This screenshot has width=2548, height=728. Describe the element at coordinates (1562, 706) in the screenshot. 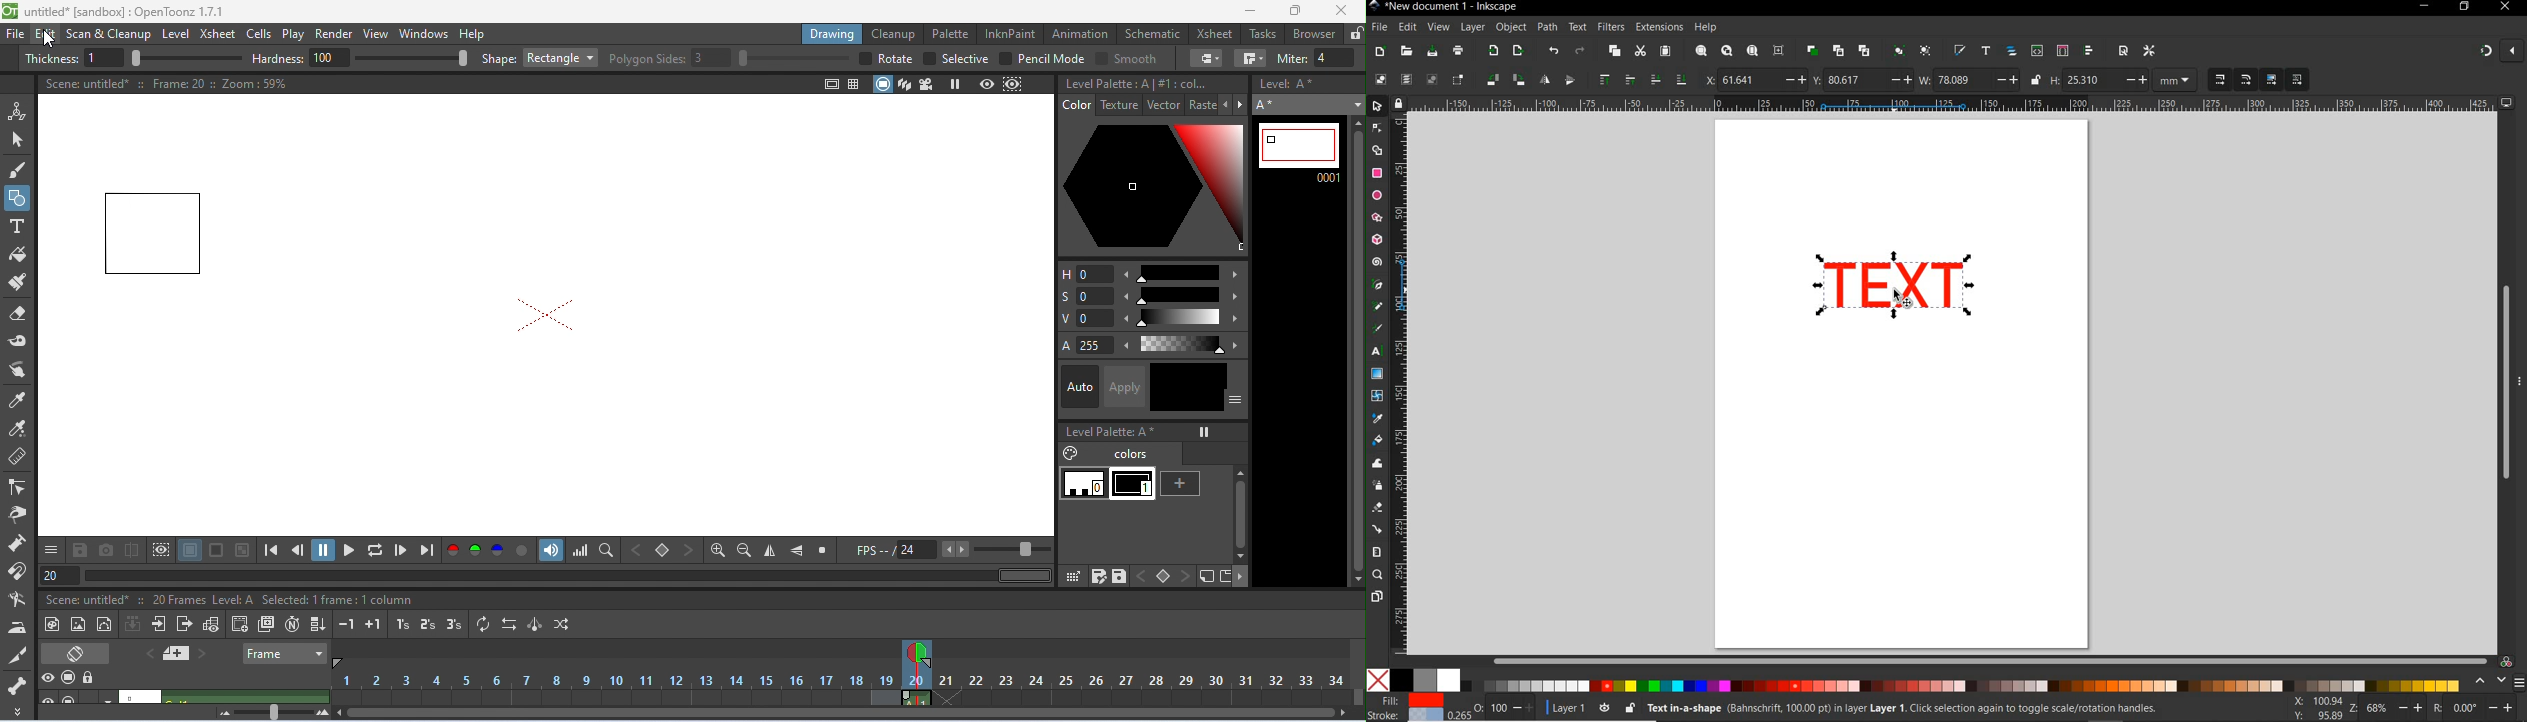

I see `current layer` at that location.